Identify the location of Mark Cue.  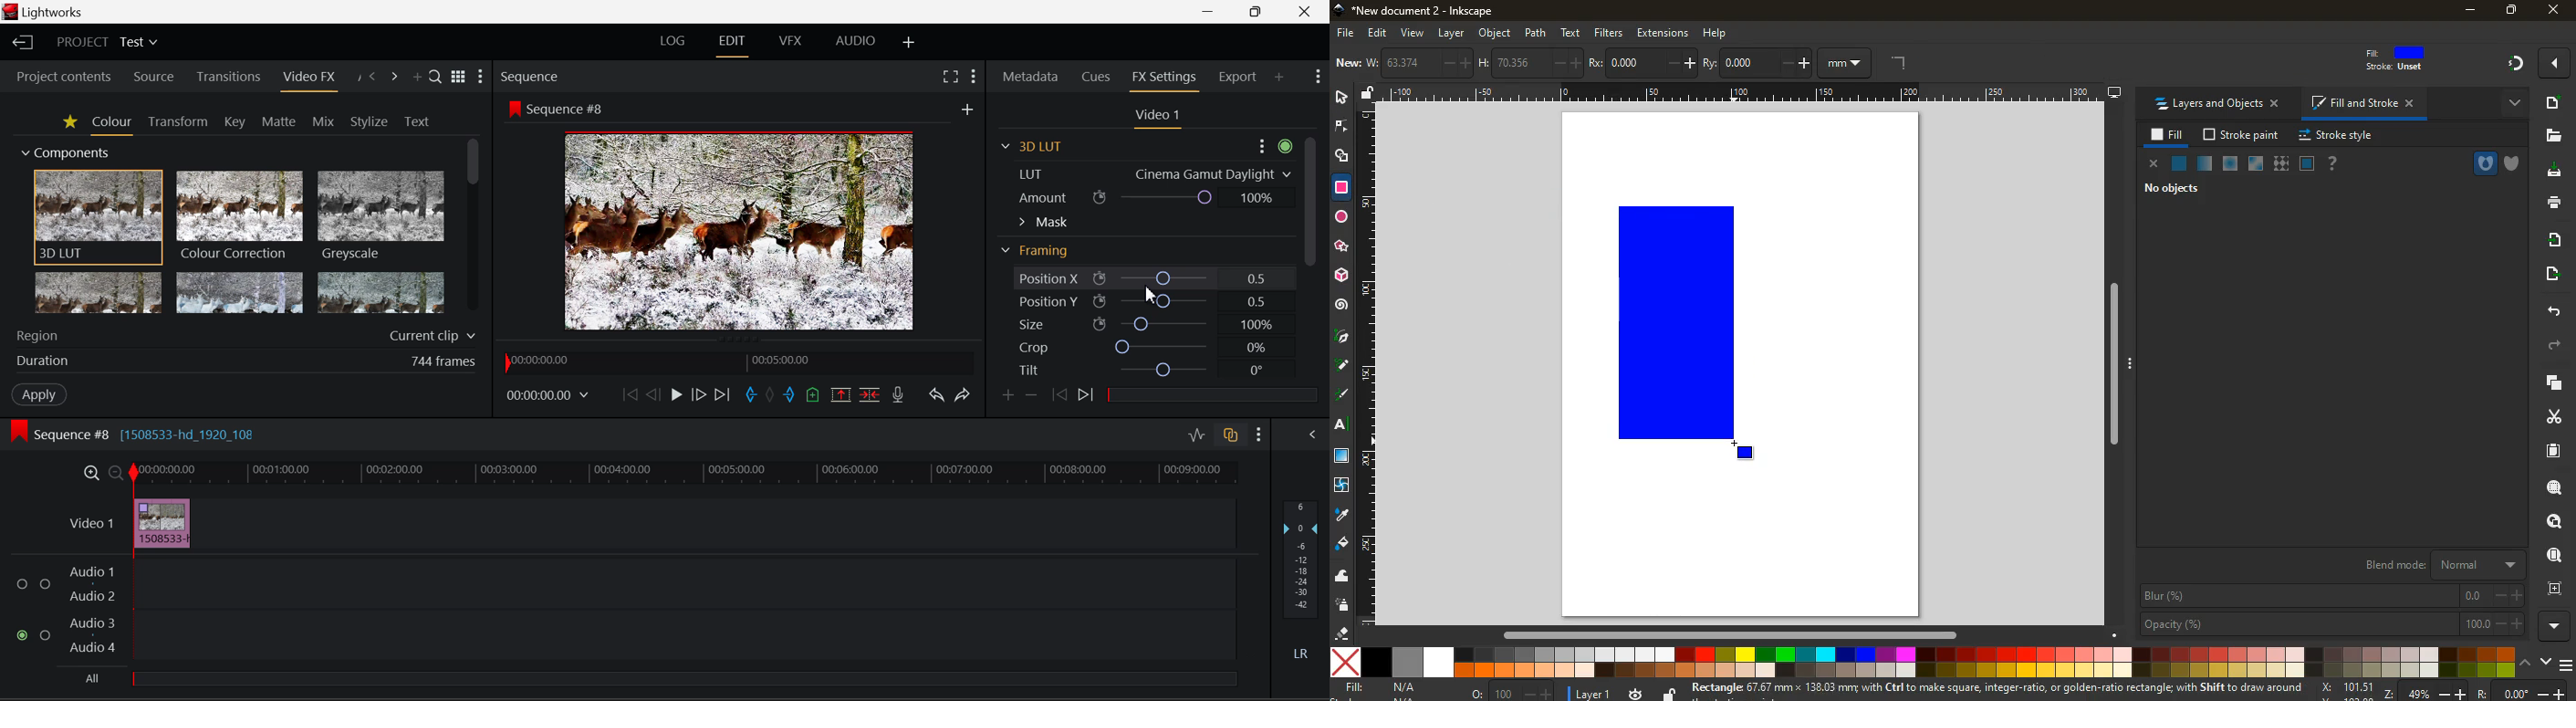
(812, 394).